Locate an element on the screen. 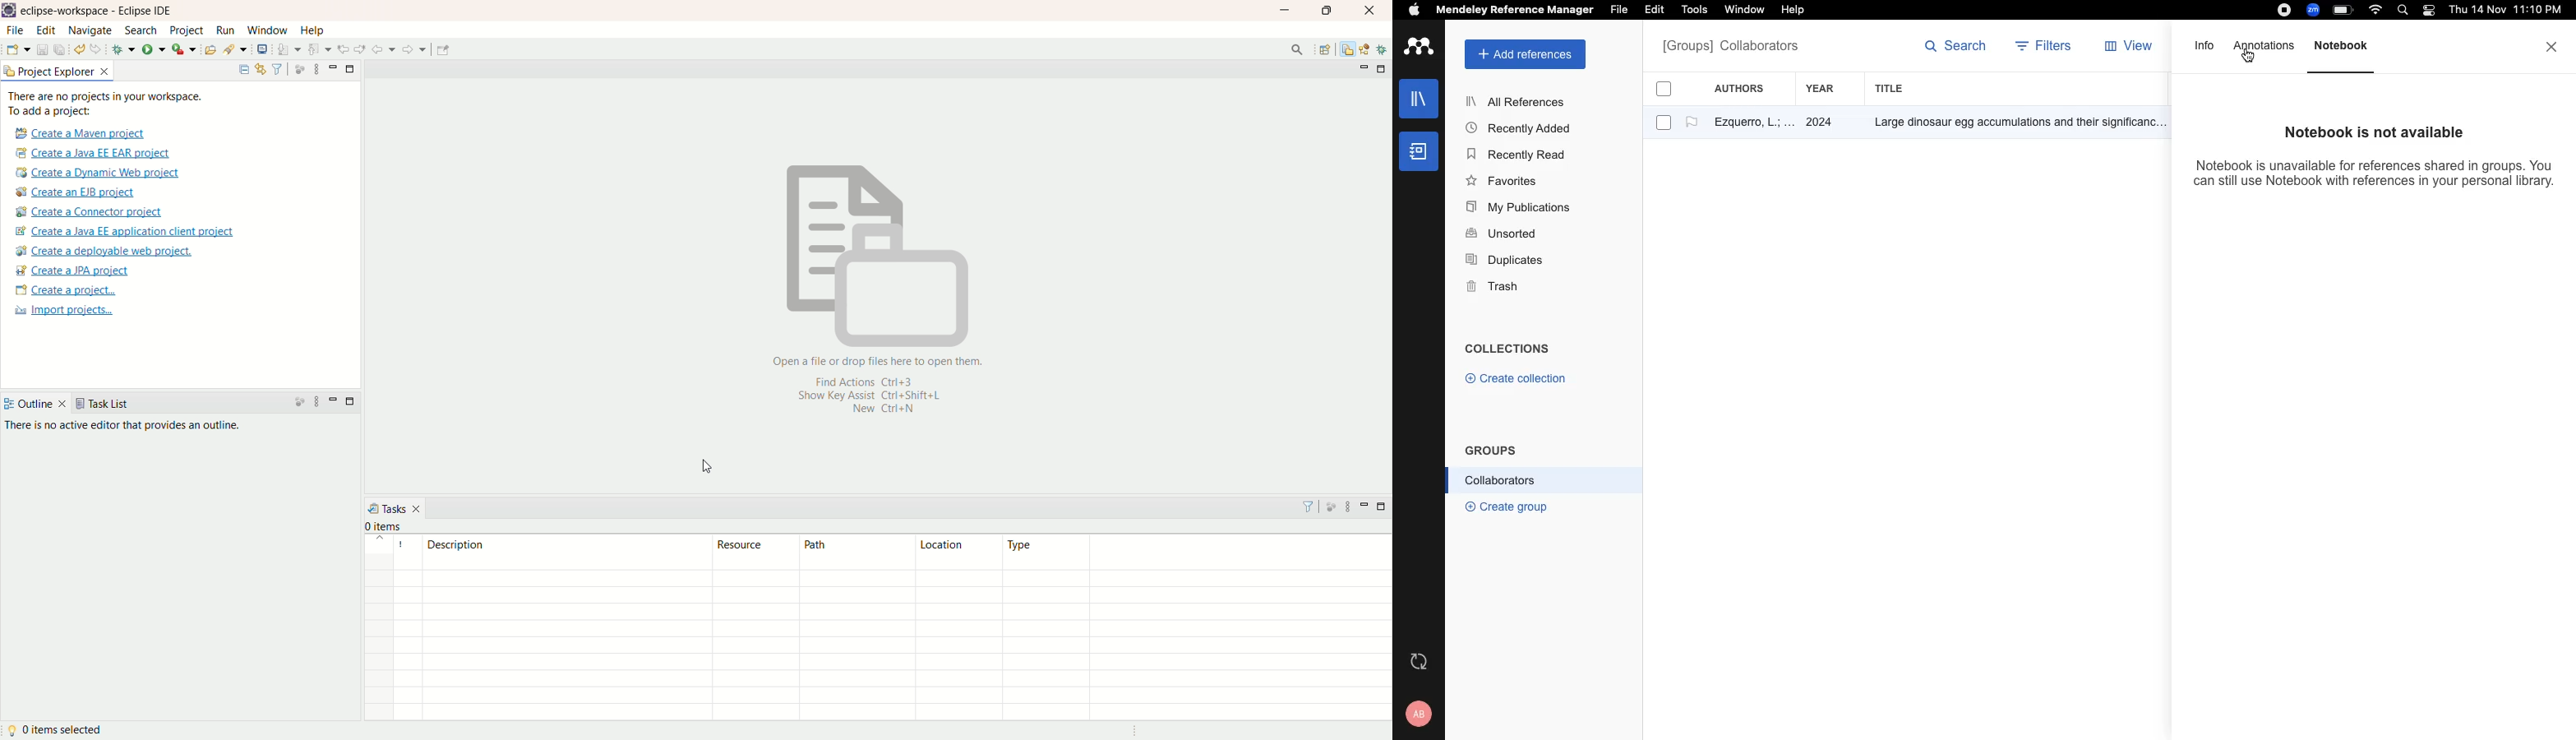  checkboxes is located at coordinates (1657, 109).